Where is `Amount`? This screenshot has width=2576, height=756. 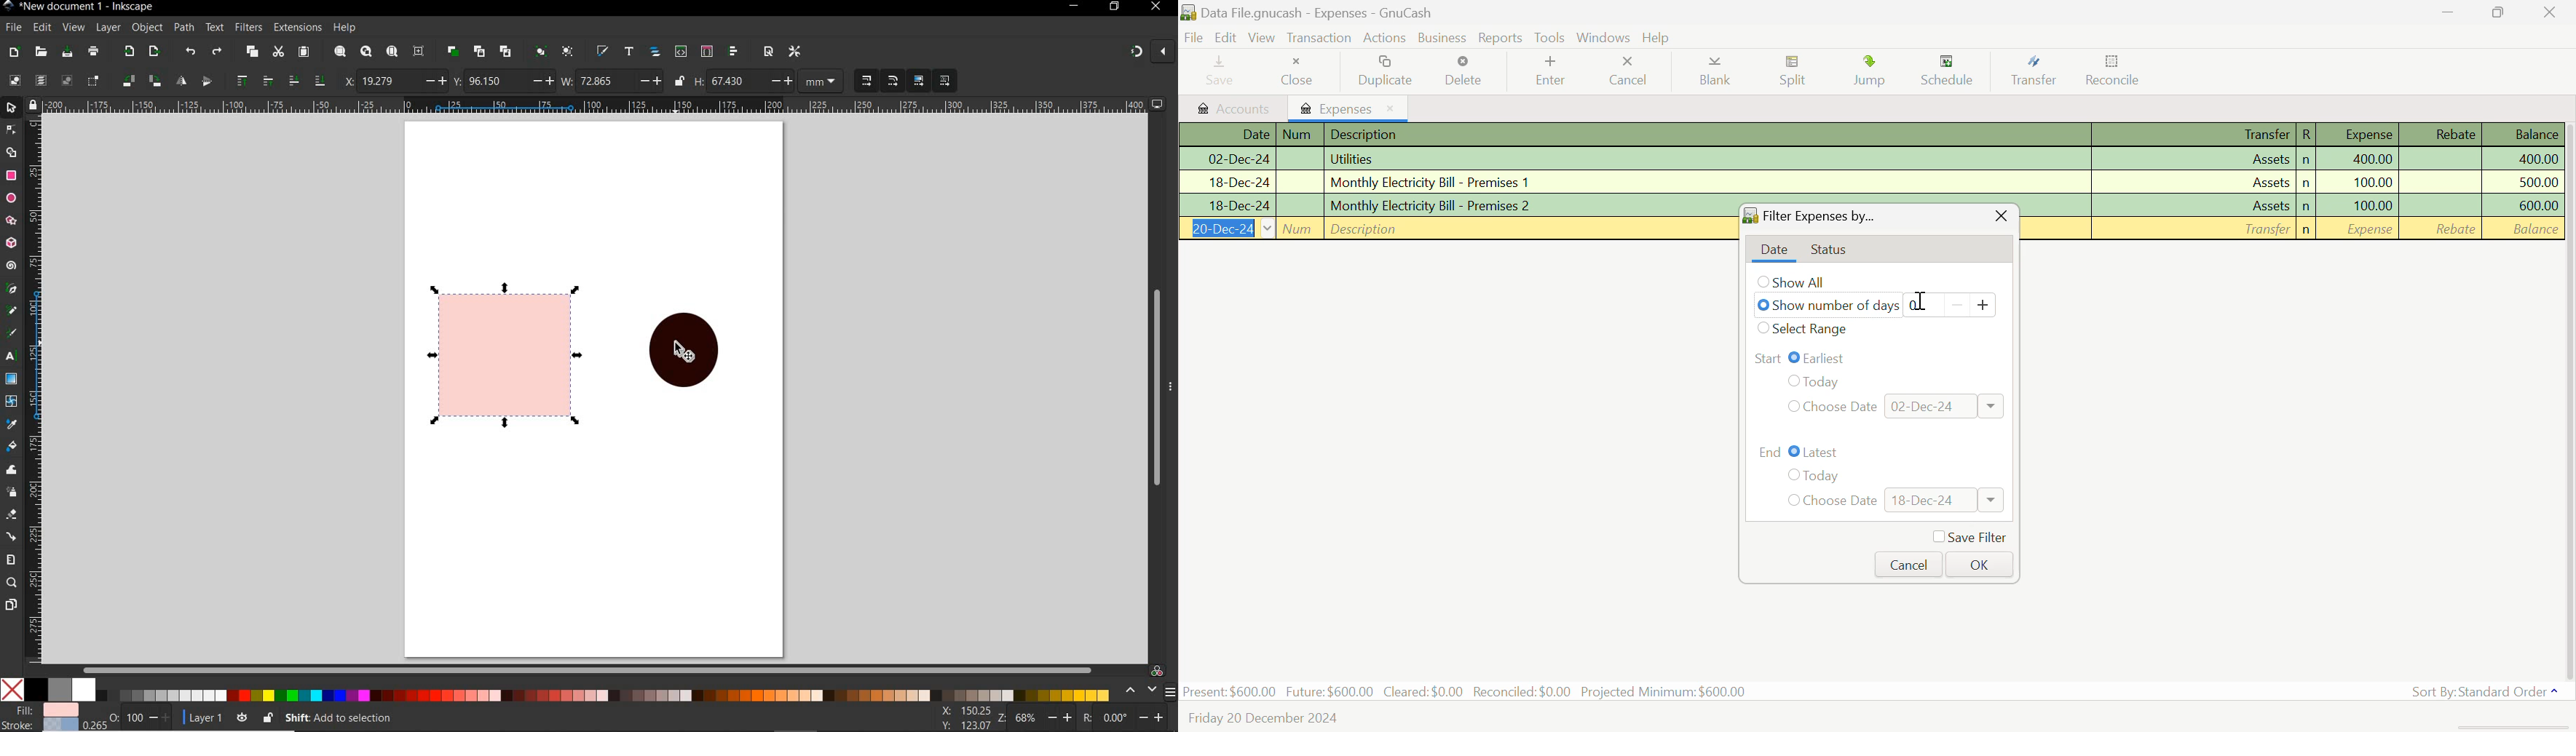 Amount is located at coordinates (2372, 205).